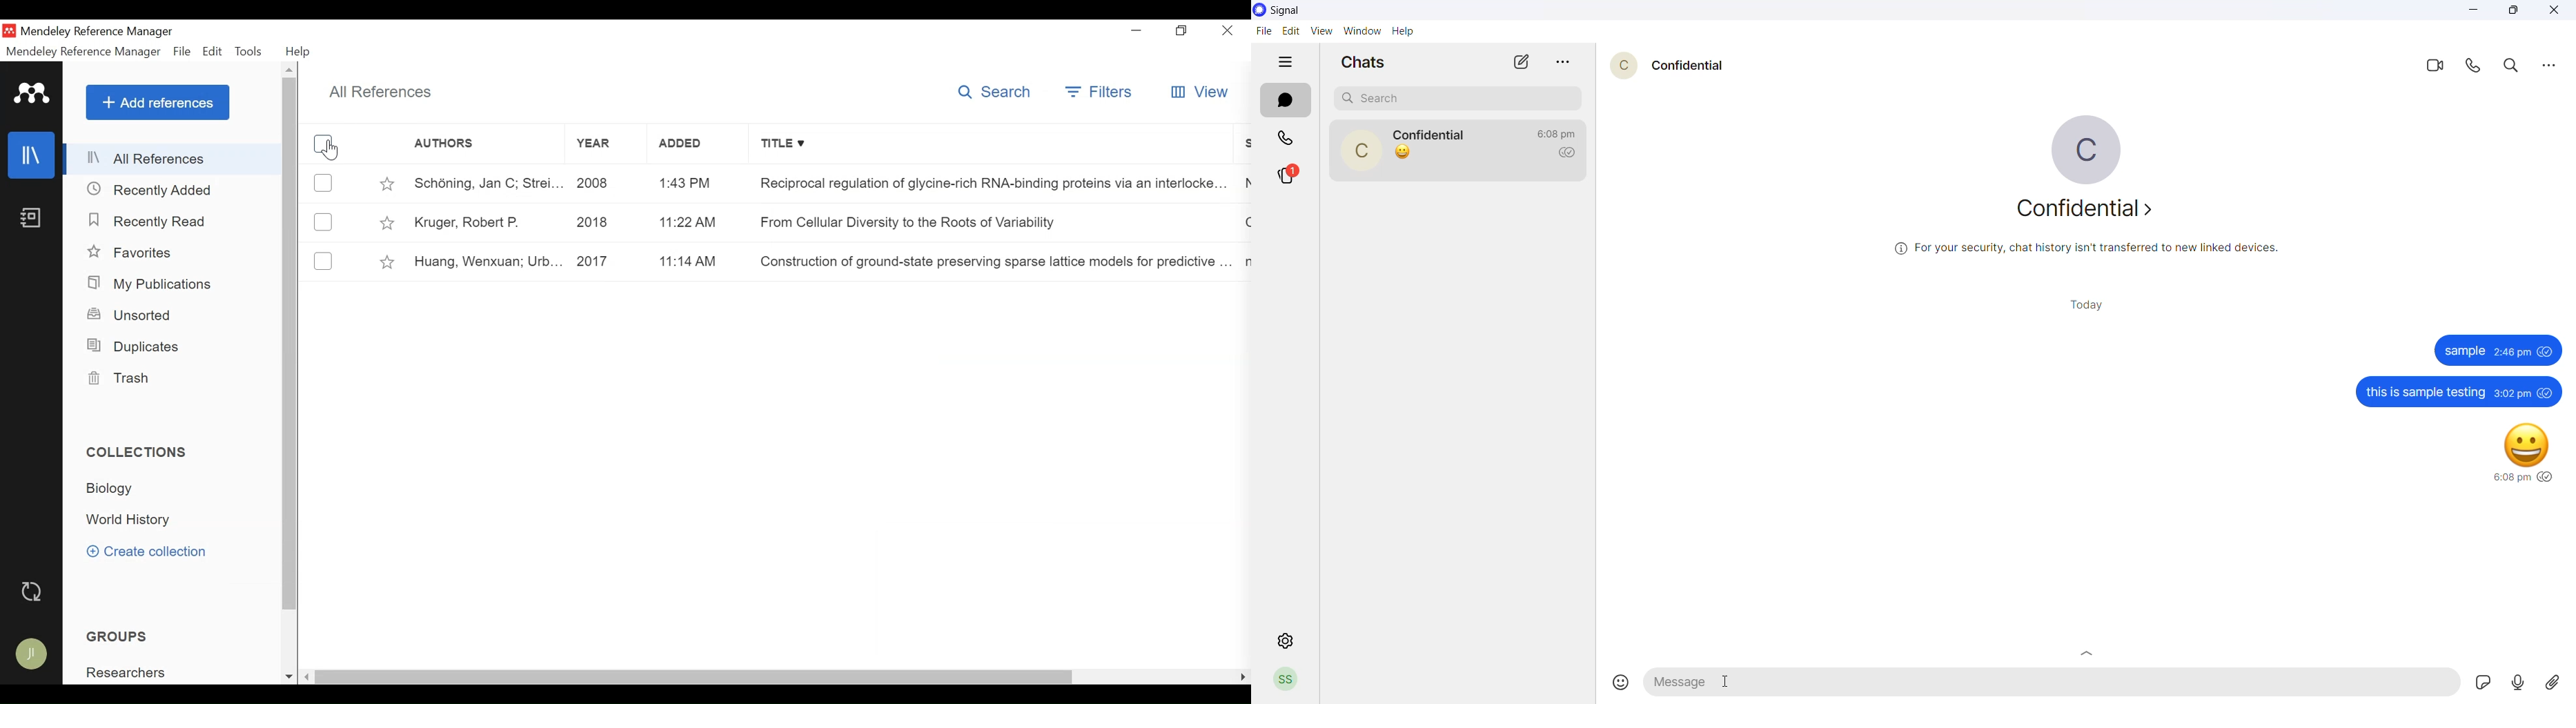 The image size is (2576, 728). What do you see at coordinates (2488, 350) in the screenshot?
I see `sample` at bounding box center [2488, 350].